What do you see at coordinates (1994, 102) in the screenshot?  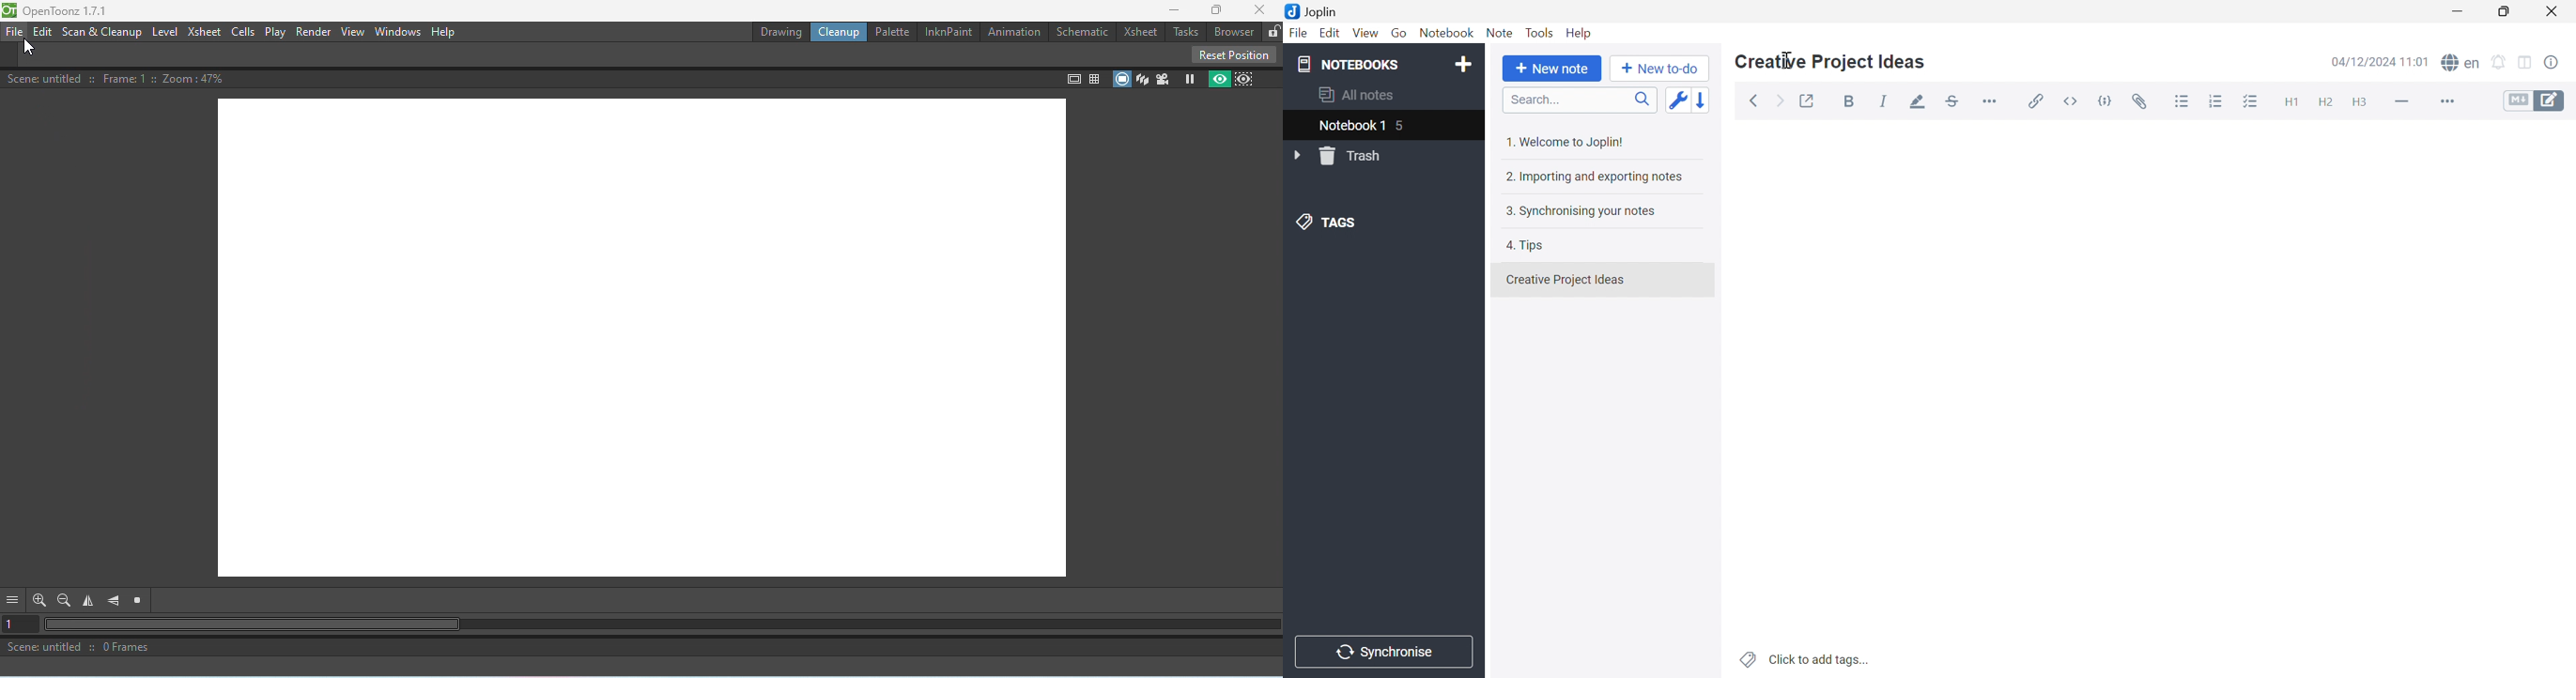 I see `Horizontal` at bounding box center [1994, 102].